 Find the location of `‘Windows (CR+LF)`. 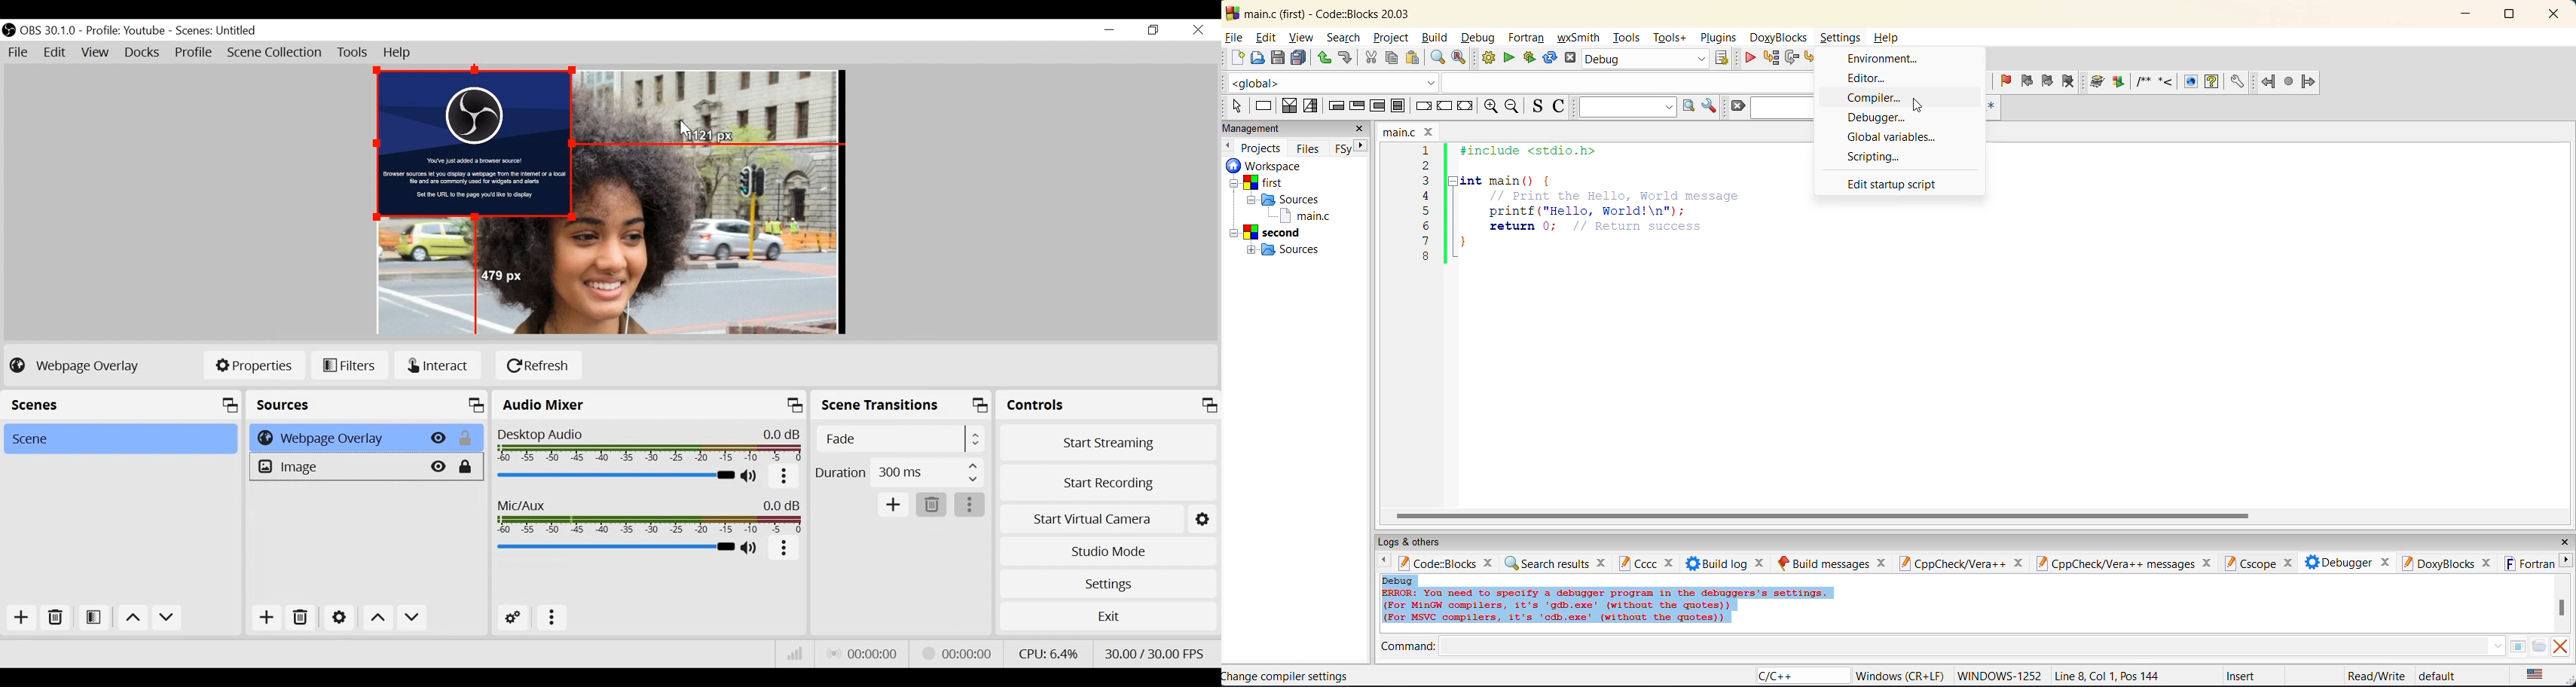

‘Windows (CR+LF) is located at coordinates (1898, 674).